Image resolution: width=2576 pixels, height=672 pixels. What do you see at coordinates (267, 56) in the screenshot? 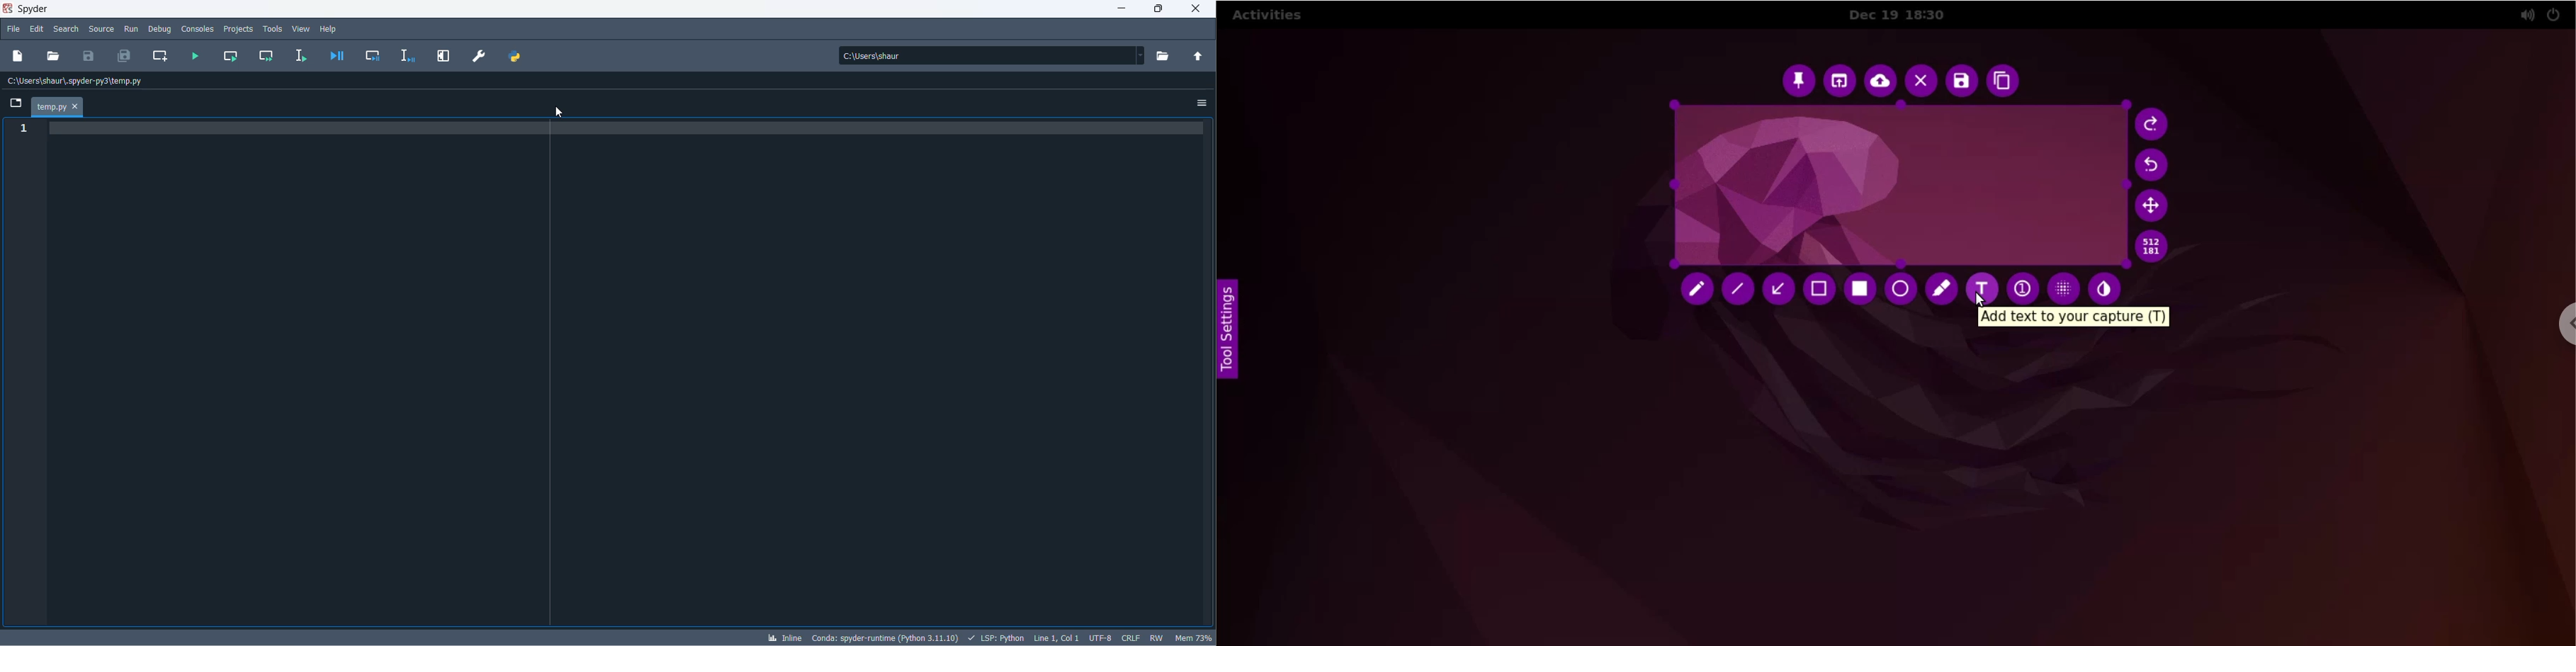
I see `run current cell` at bounding box center [267, 56].